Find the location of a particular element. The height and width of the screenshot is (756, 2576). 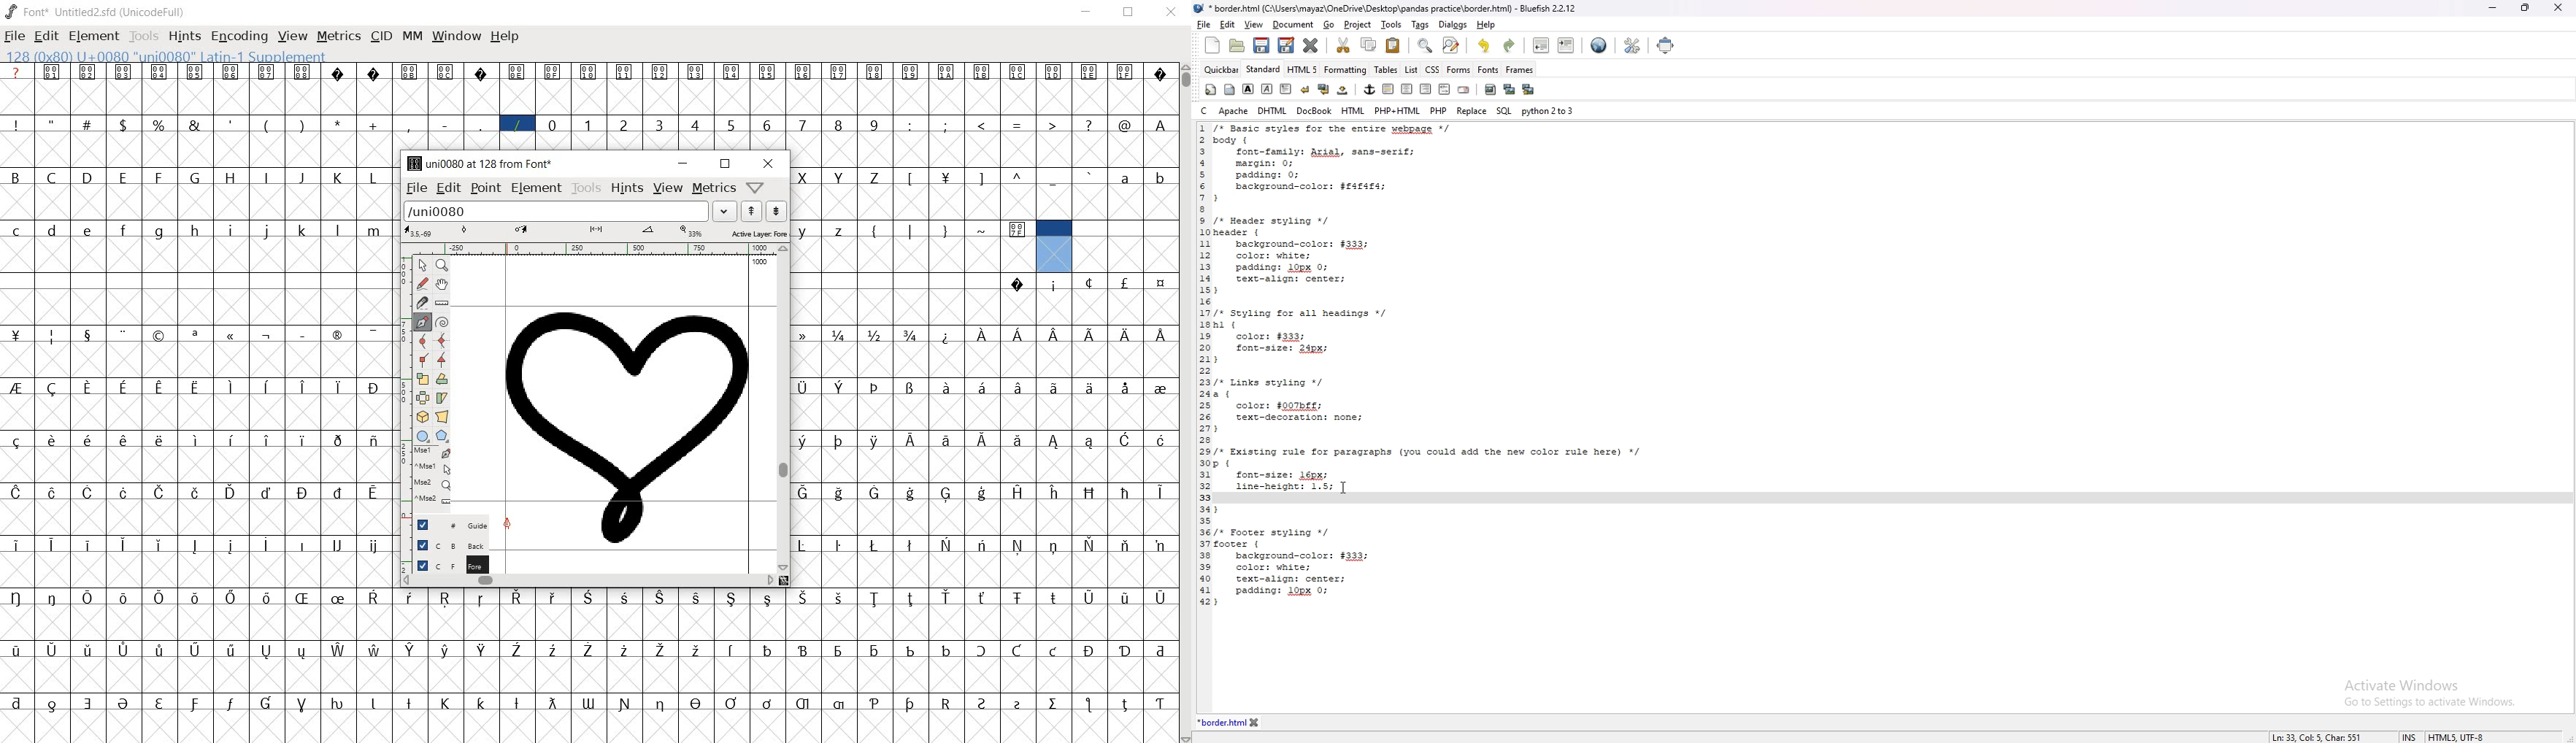

glyph is located at coordinates (264, 544).